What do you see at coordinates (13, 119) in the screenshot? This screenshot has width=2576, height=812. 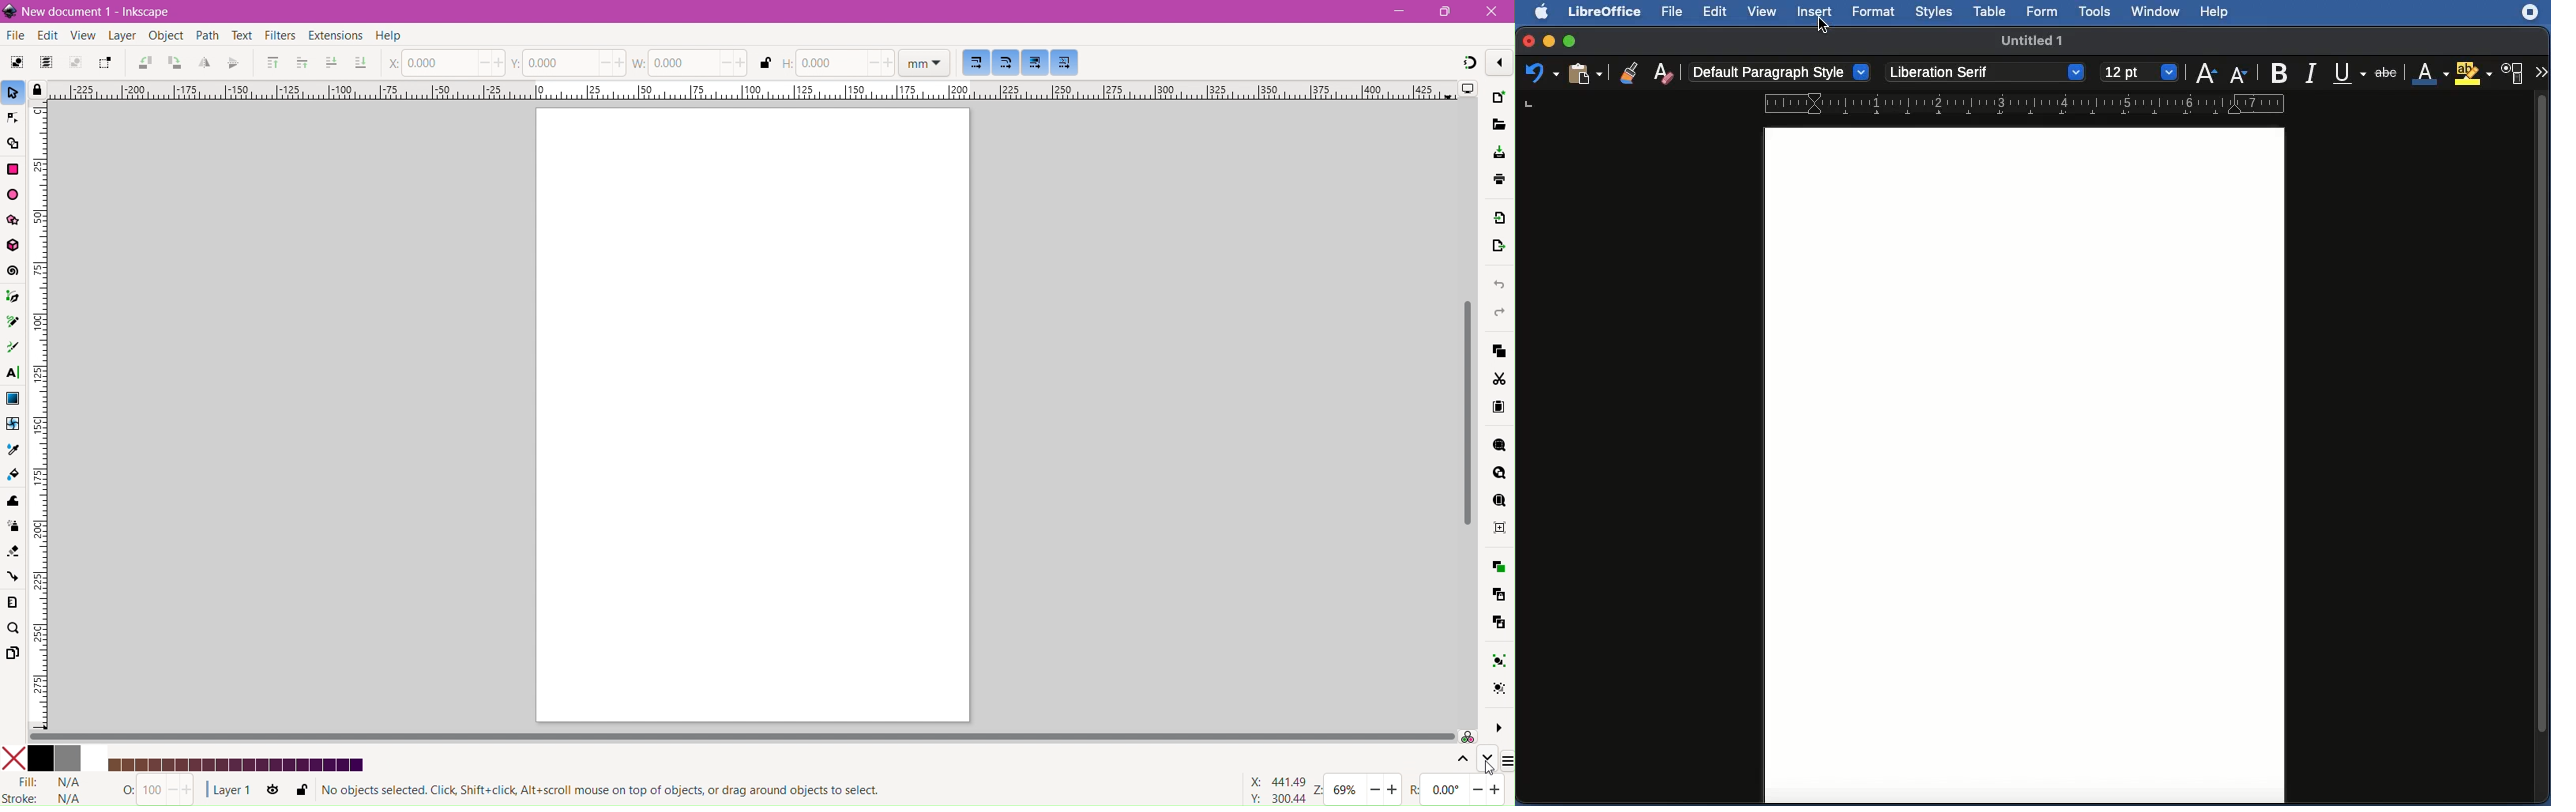 I see `Node Tool` at bounding box center [13, 119].